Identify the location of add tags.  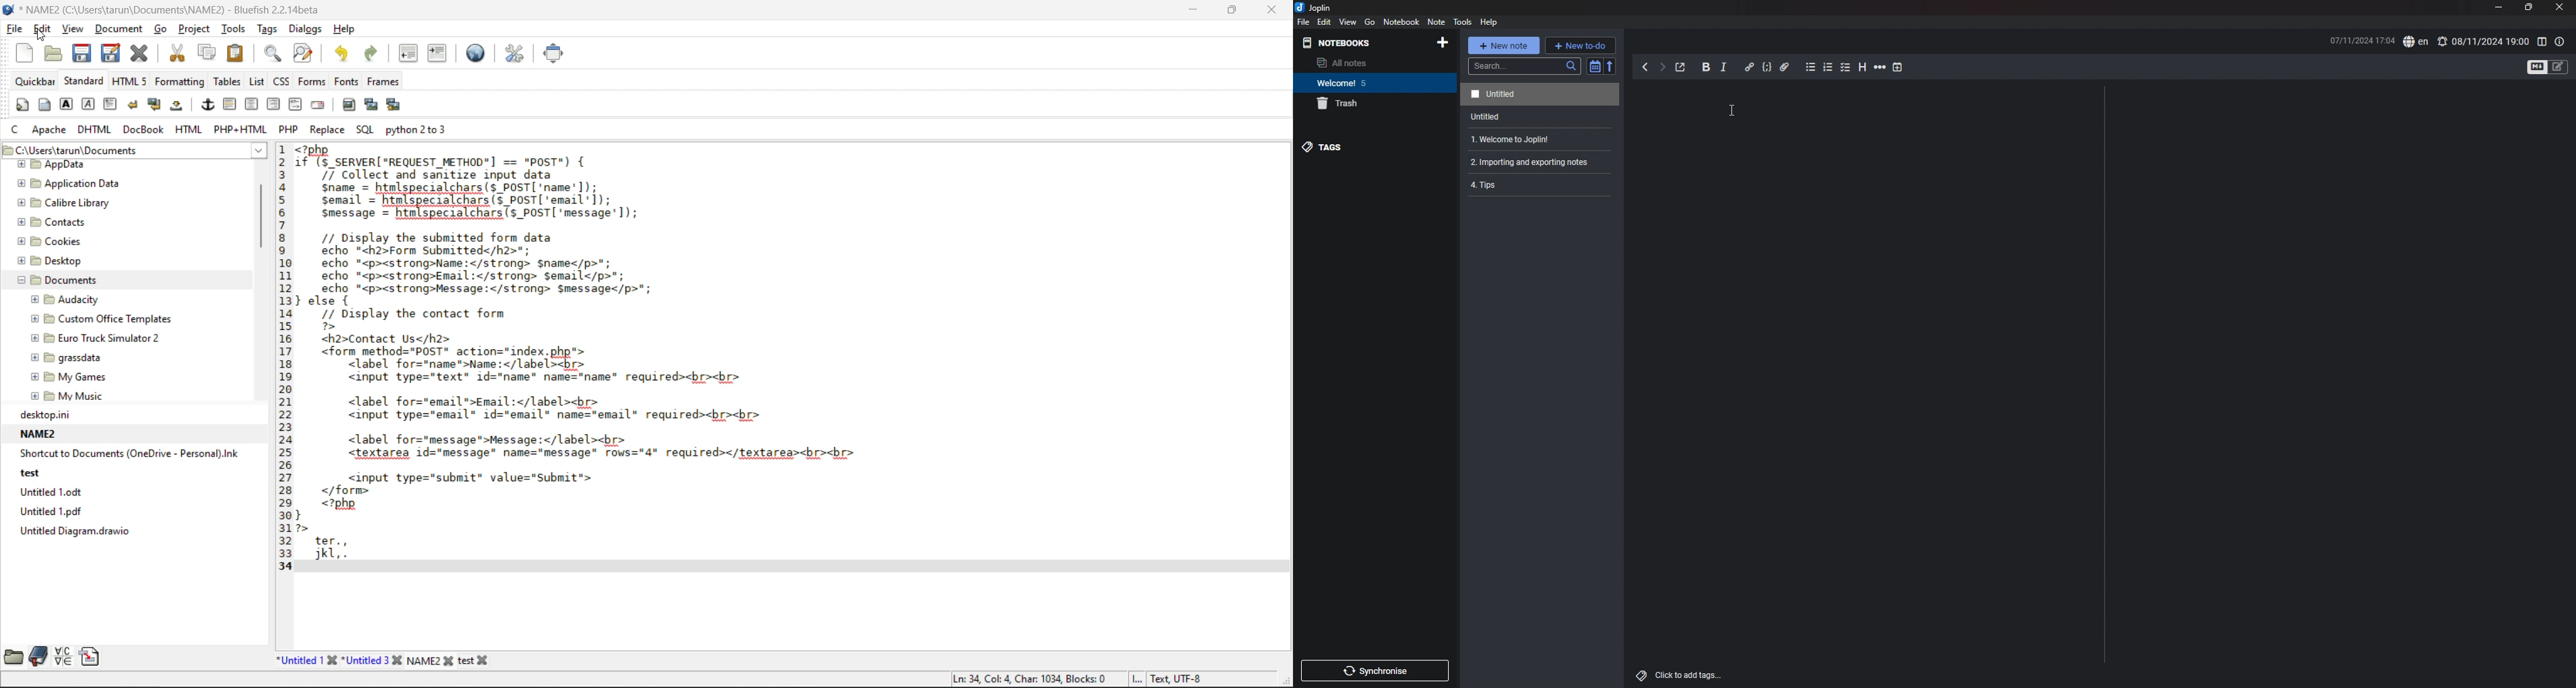
(1681, 675).